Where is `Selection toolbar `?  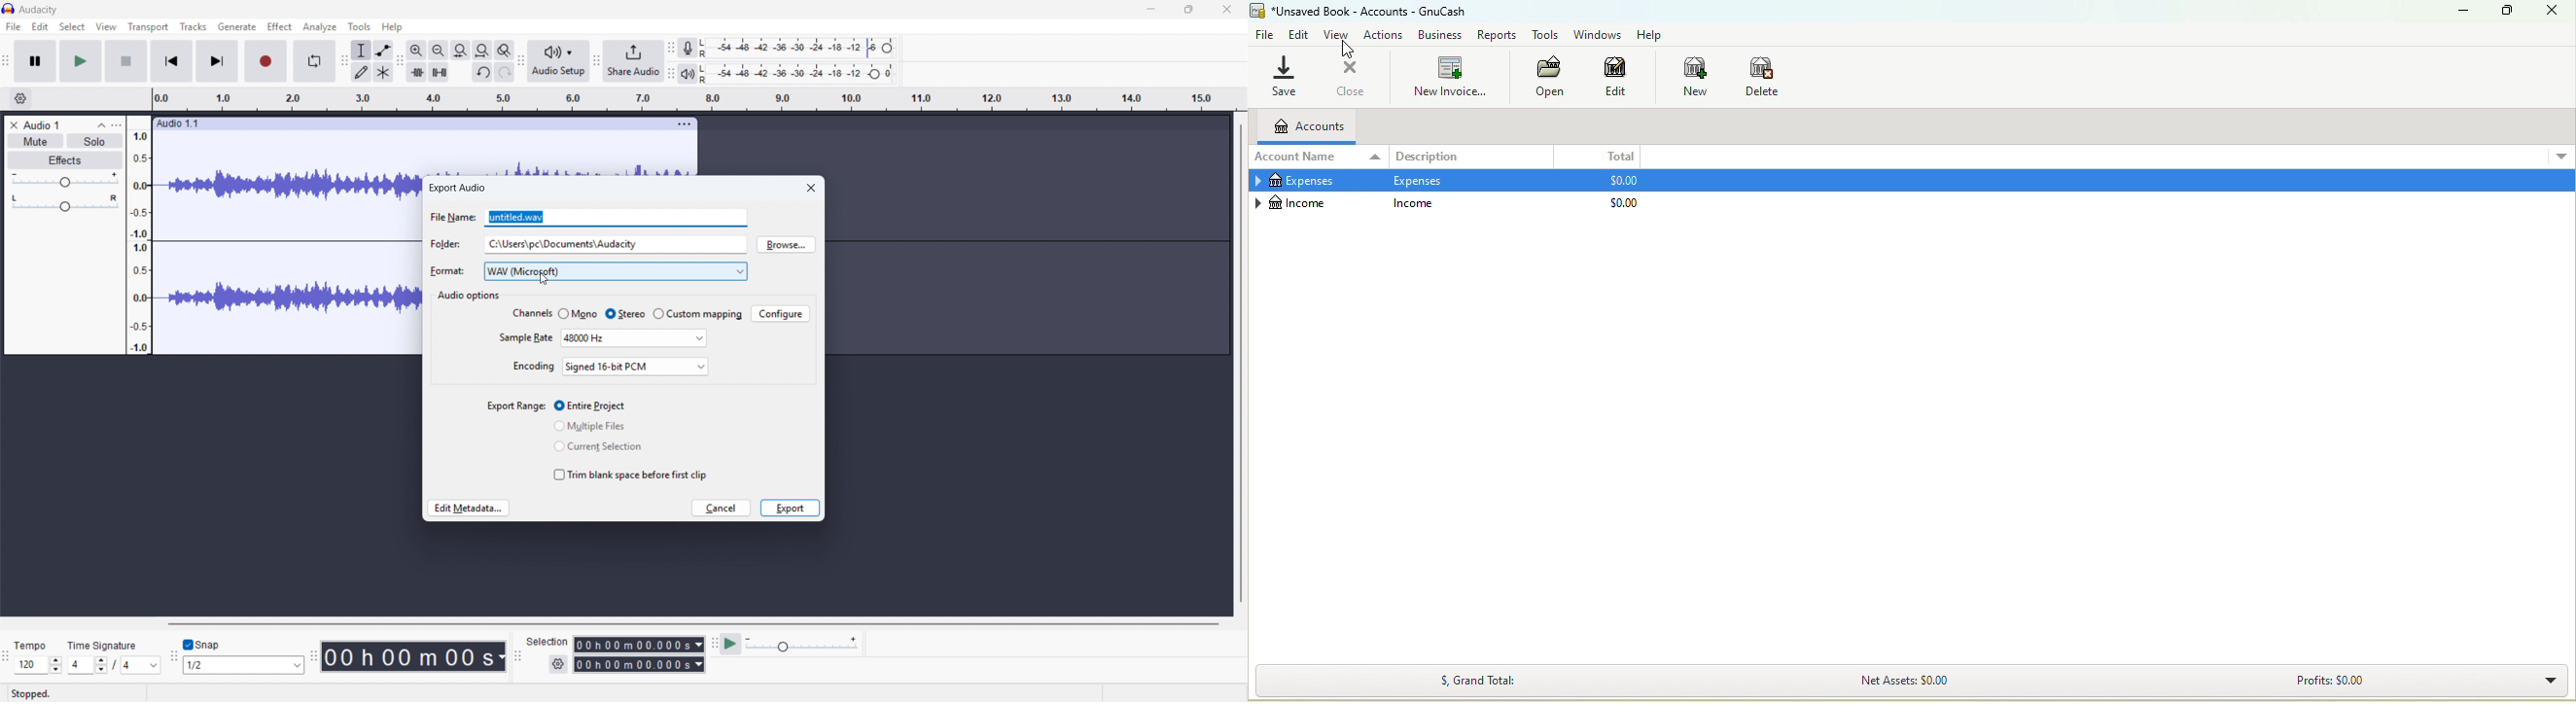 Selection toolbar  is located at coordinates (517, 655).